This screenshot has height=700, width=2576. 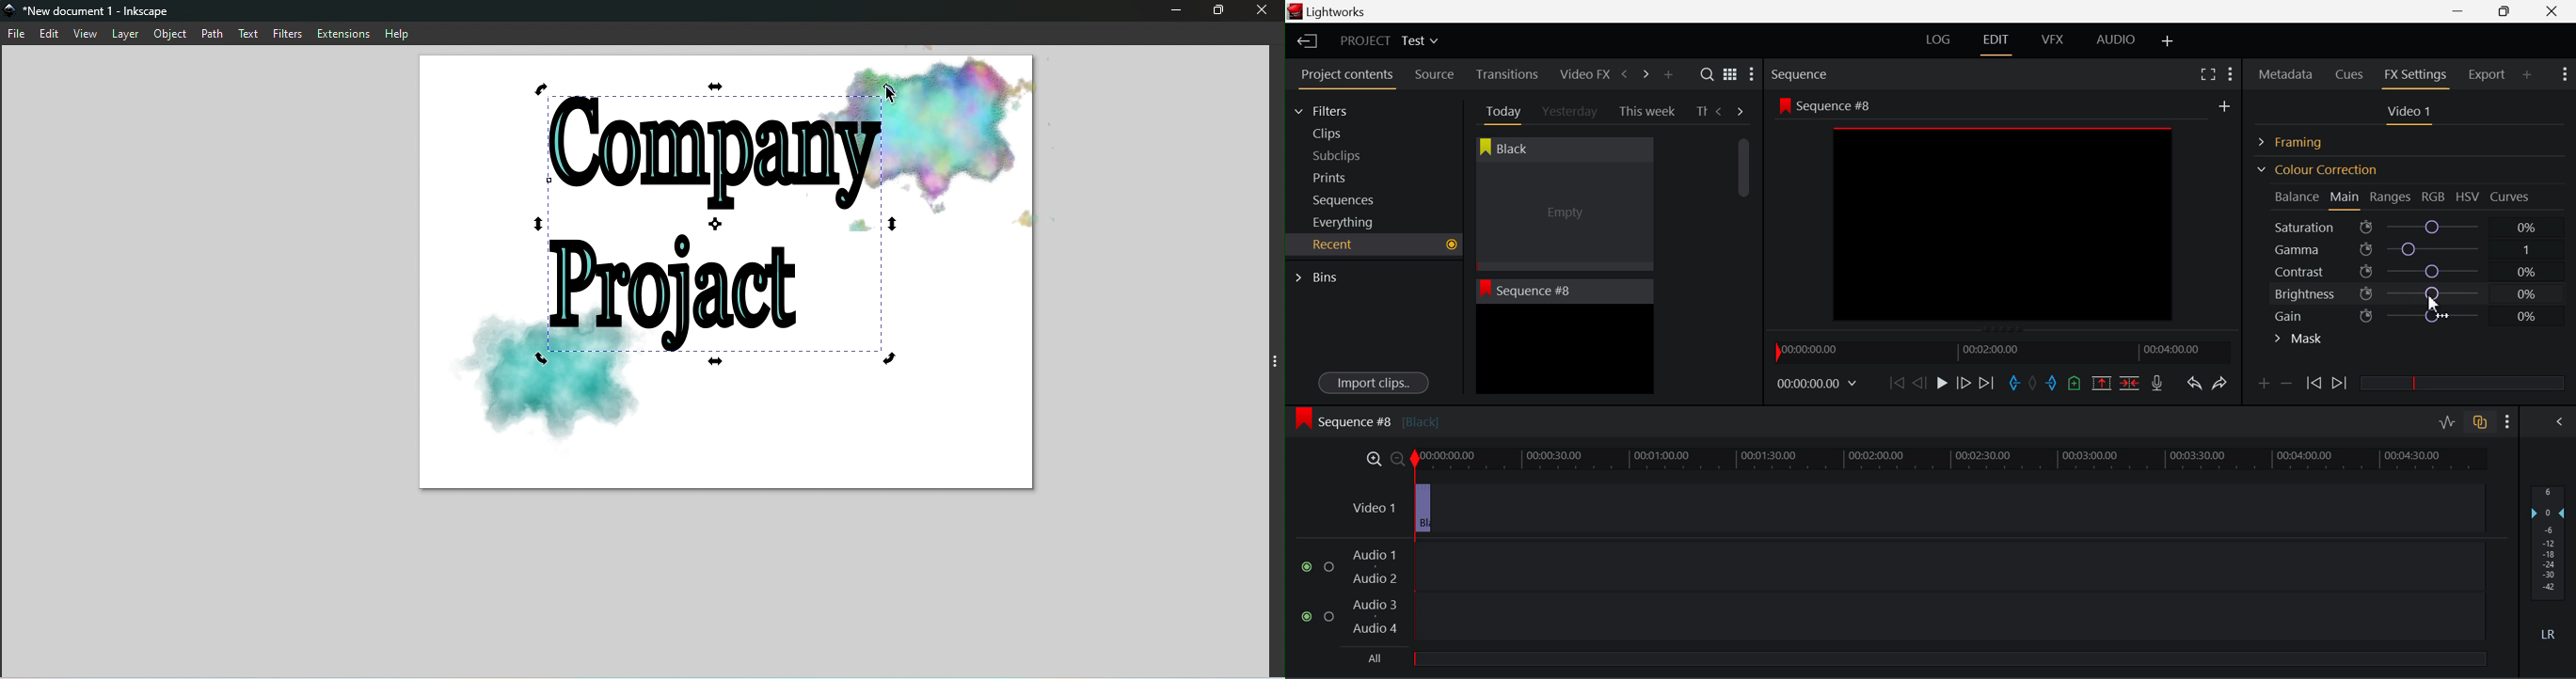 What do you see at coordinates (2509, 422) in the screenshot?
I see `Show Settings` at bounding box center [2509, 422].